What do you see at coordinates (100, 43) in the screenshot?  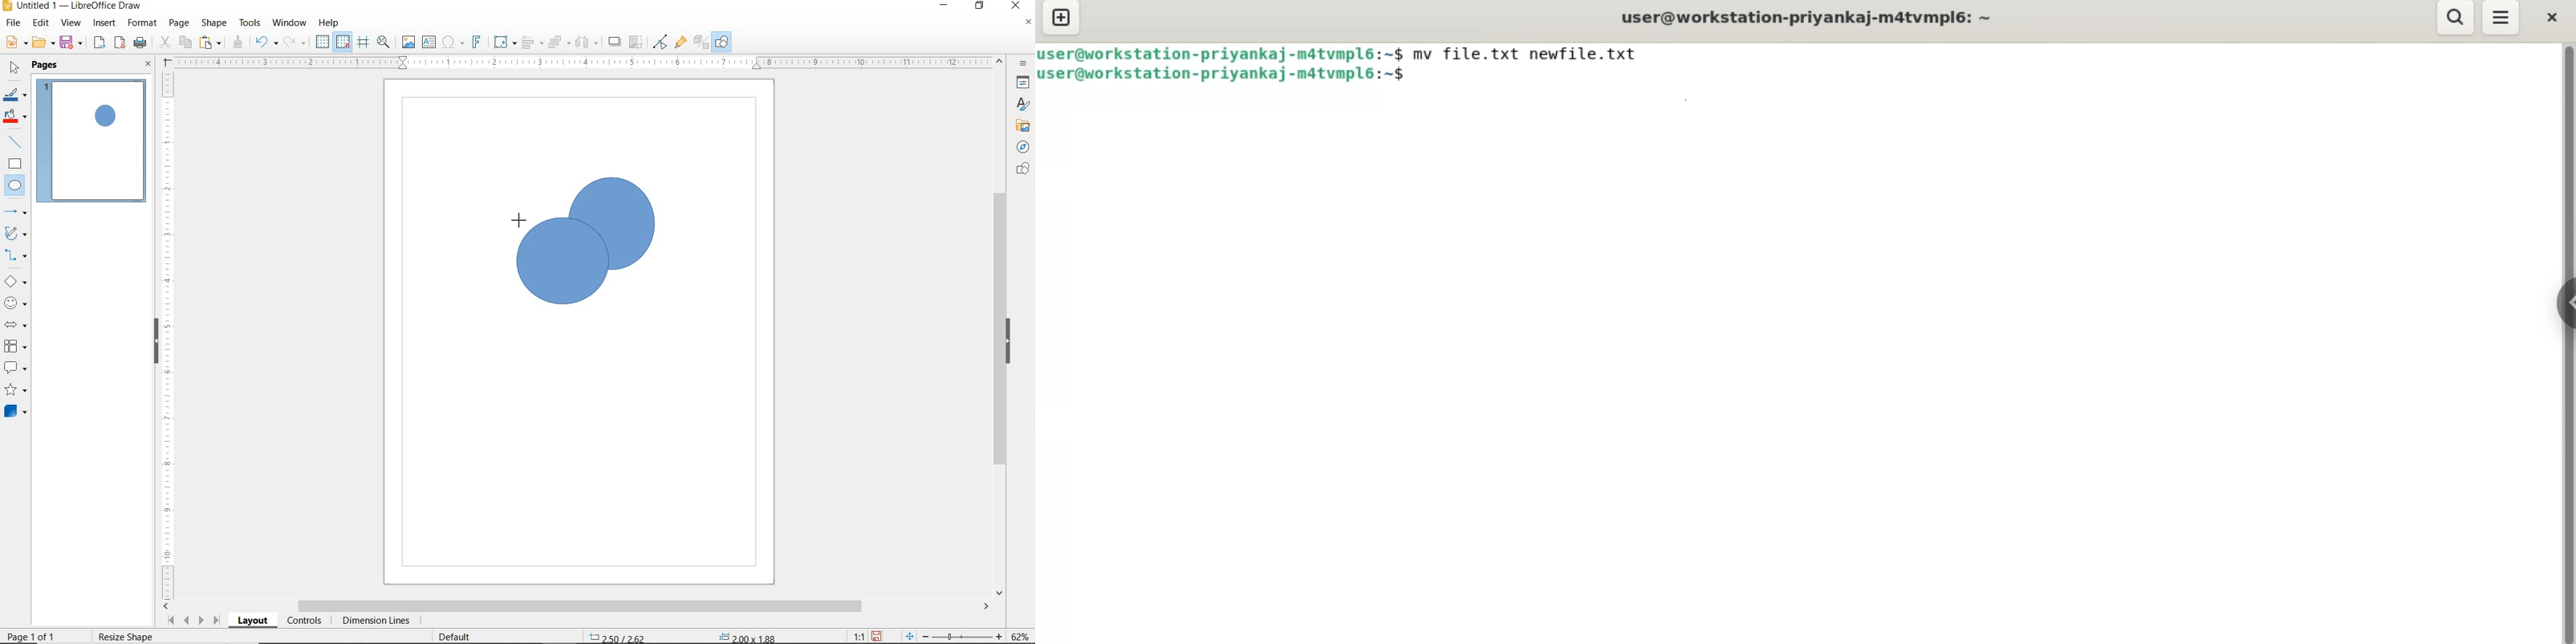 I see `EXPORT` at bounding box center [100, 43].